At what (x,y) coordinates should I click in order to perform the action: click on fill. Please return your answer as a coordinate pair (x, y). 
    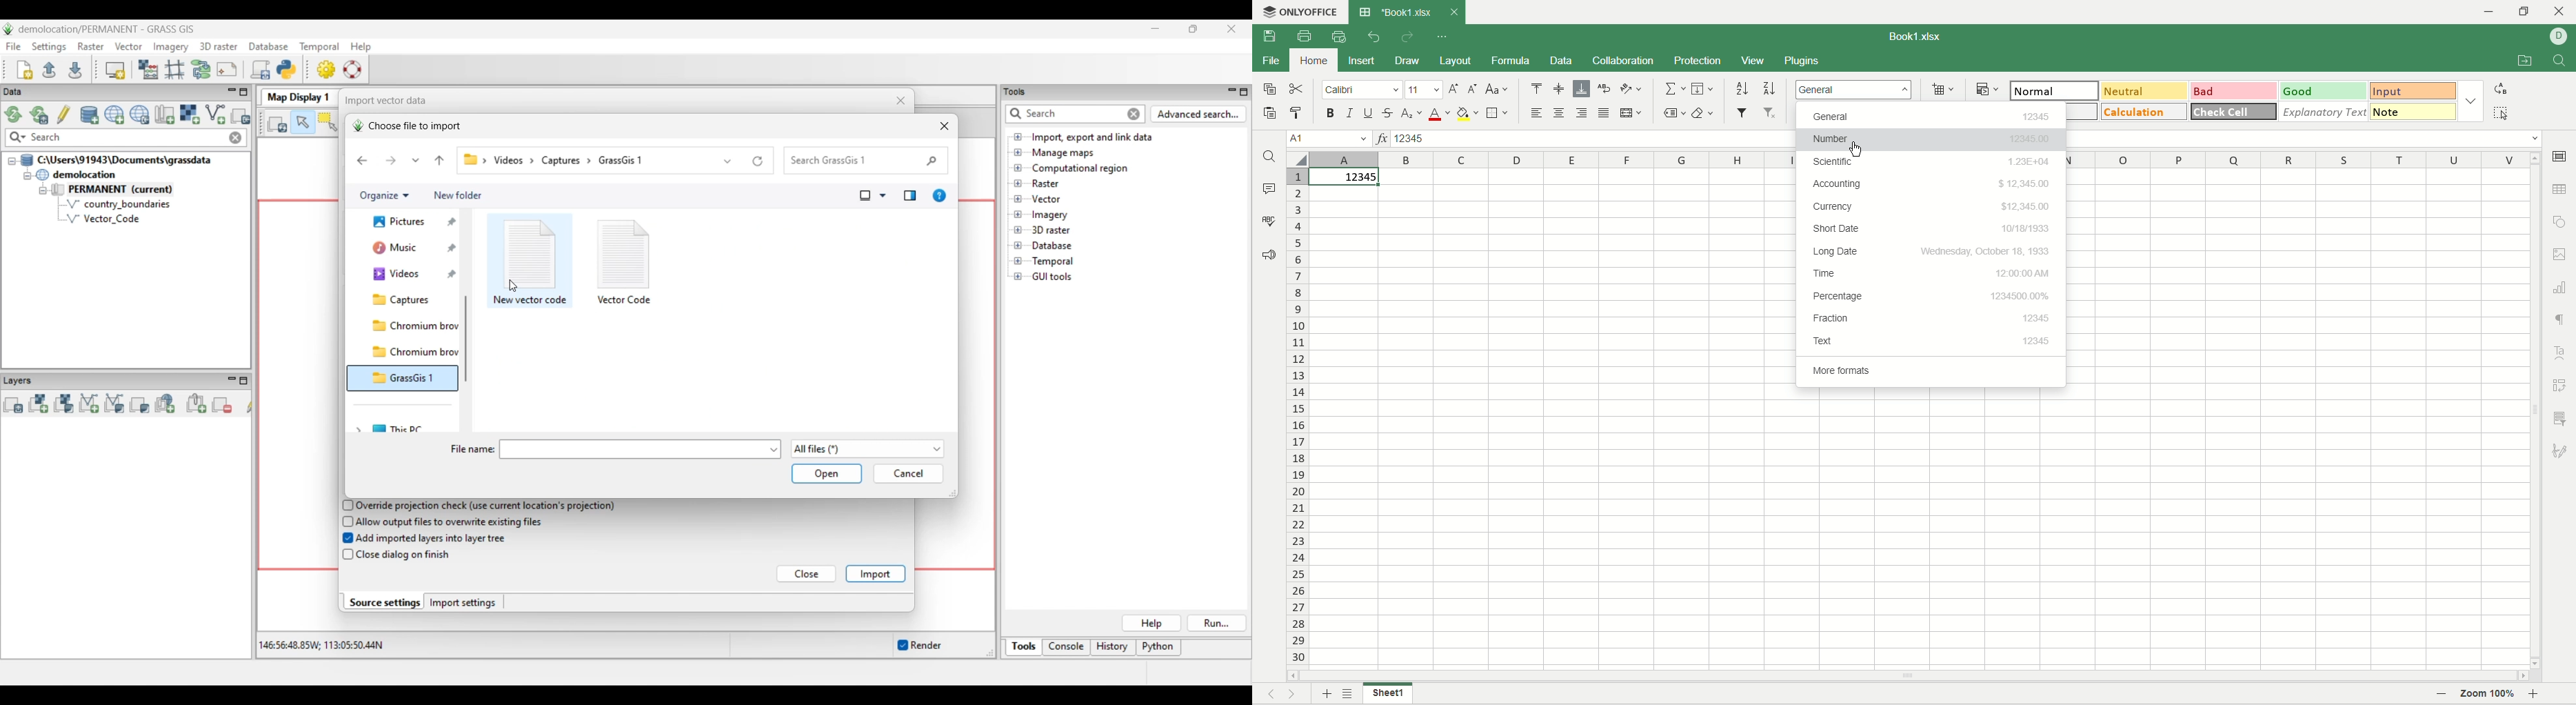
    Looking at the image, I should click on (1702, 89).